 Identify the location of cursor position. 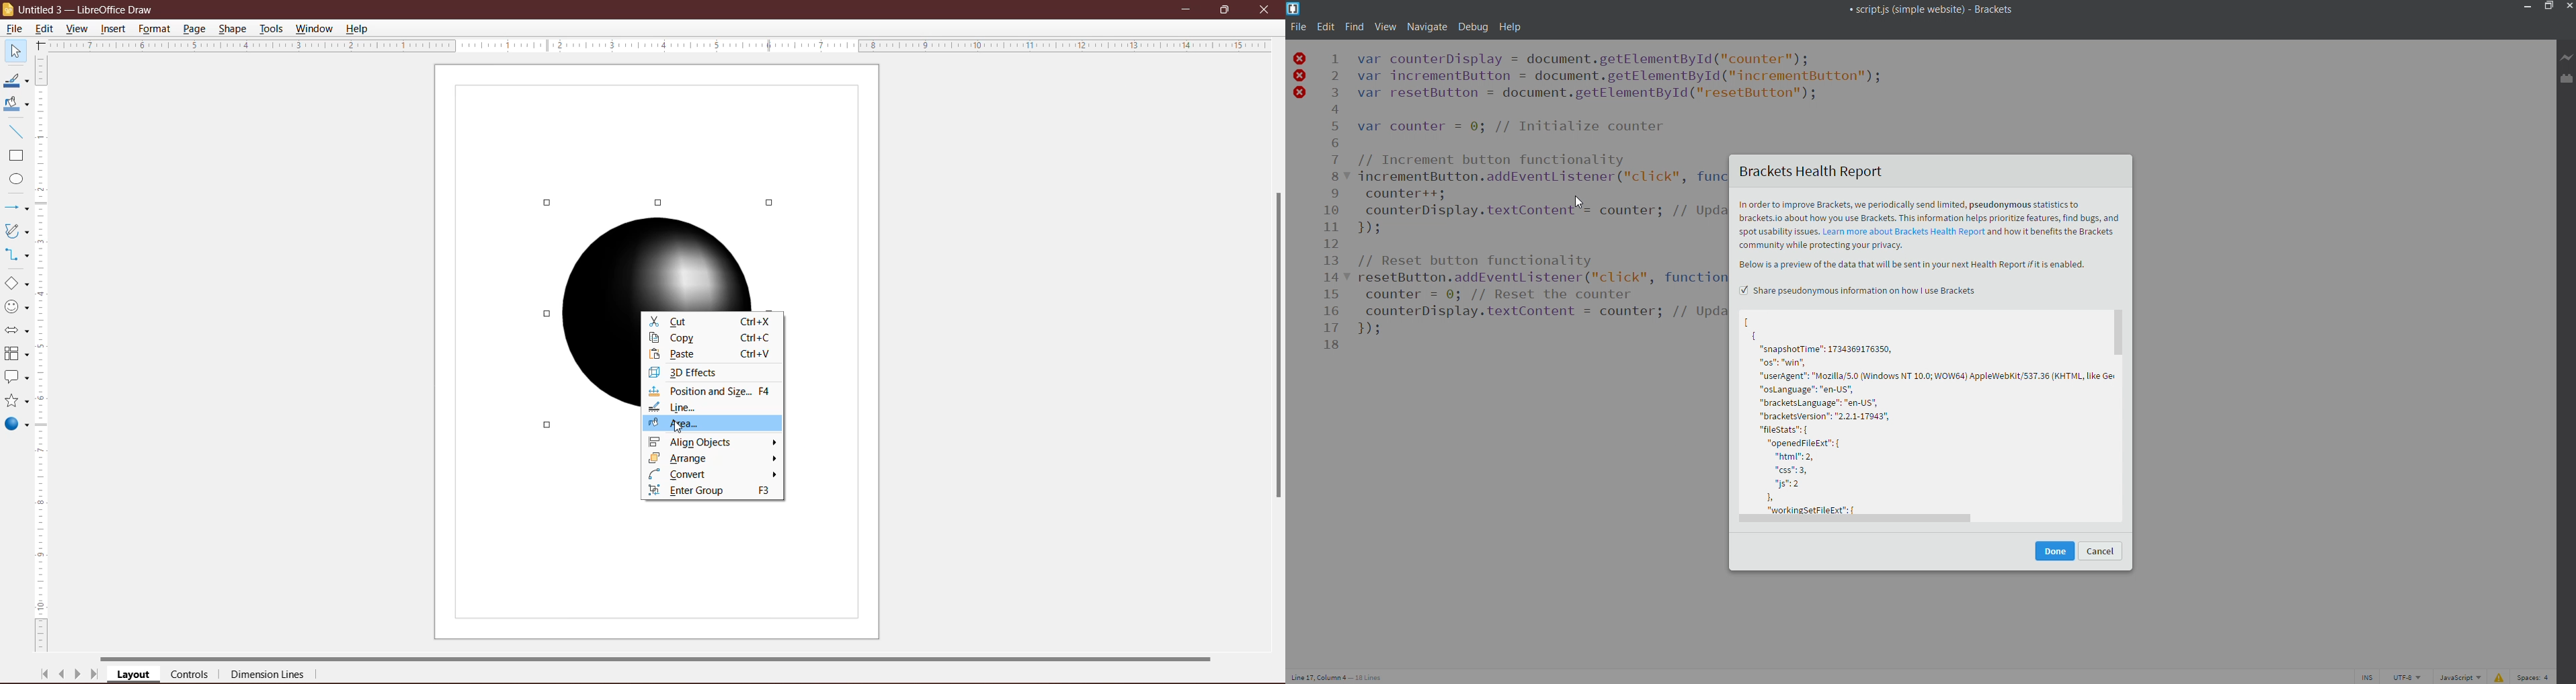
(1342, 675).